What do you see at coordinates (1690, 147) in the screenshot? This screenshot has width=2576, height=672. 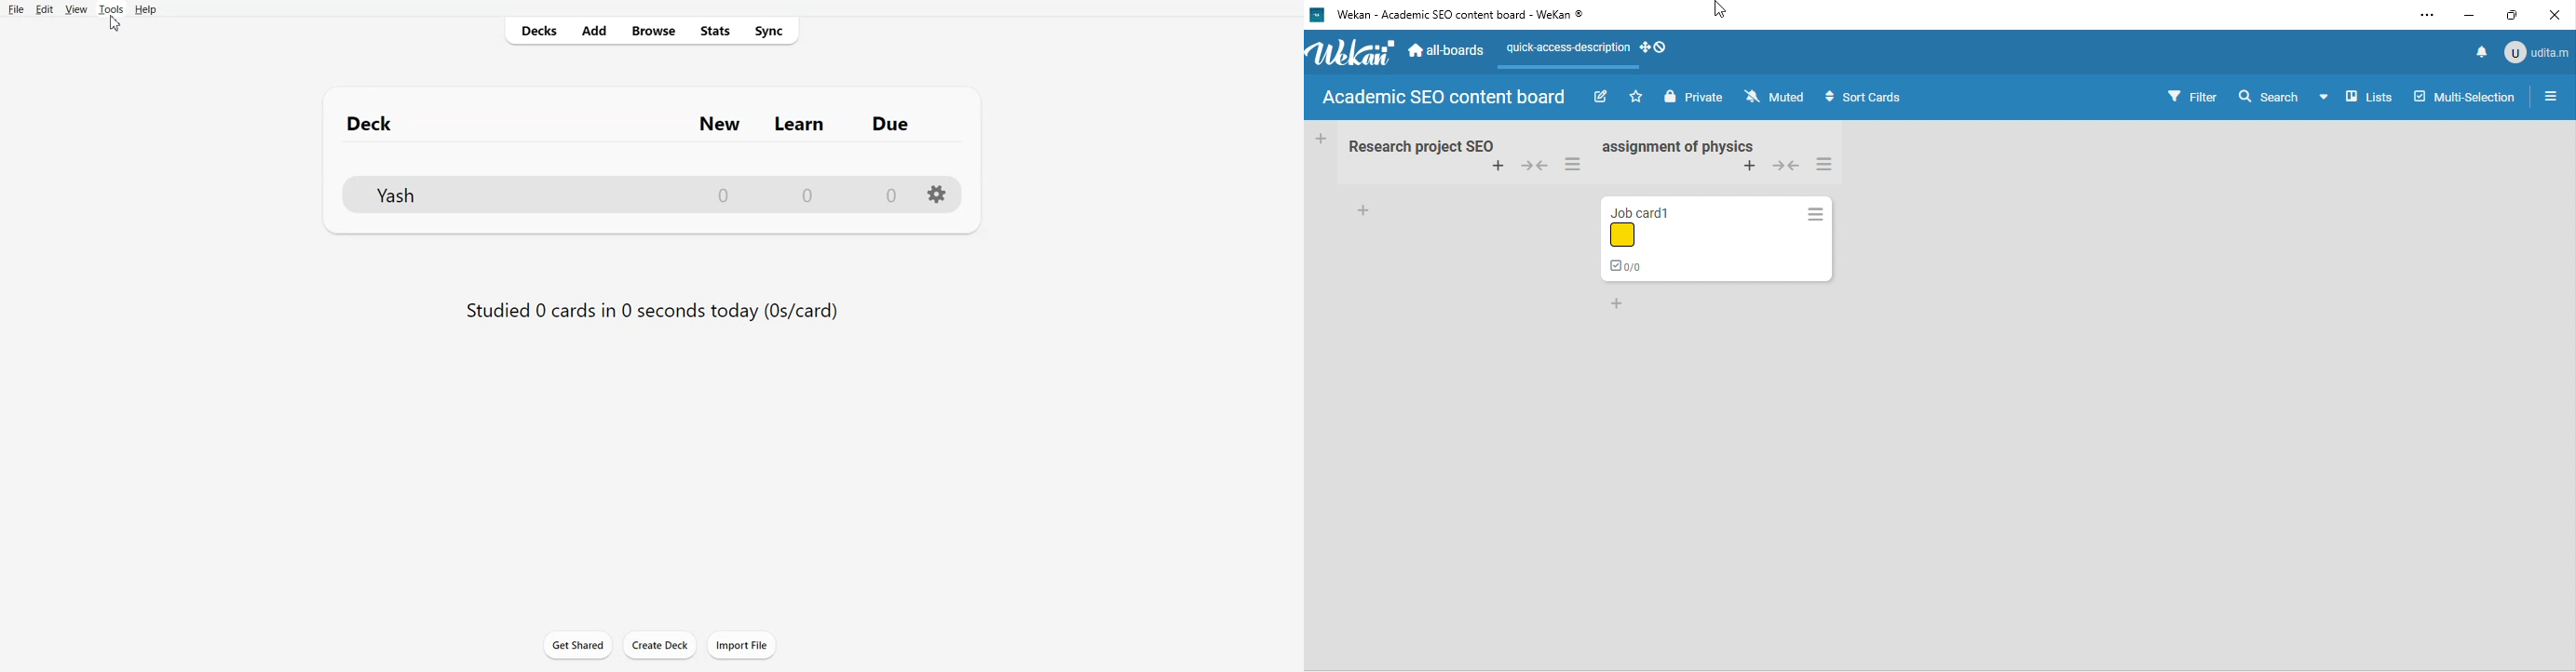 I see `list name` at bounding box center [1690, 147].